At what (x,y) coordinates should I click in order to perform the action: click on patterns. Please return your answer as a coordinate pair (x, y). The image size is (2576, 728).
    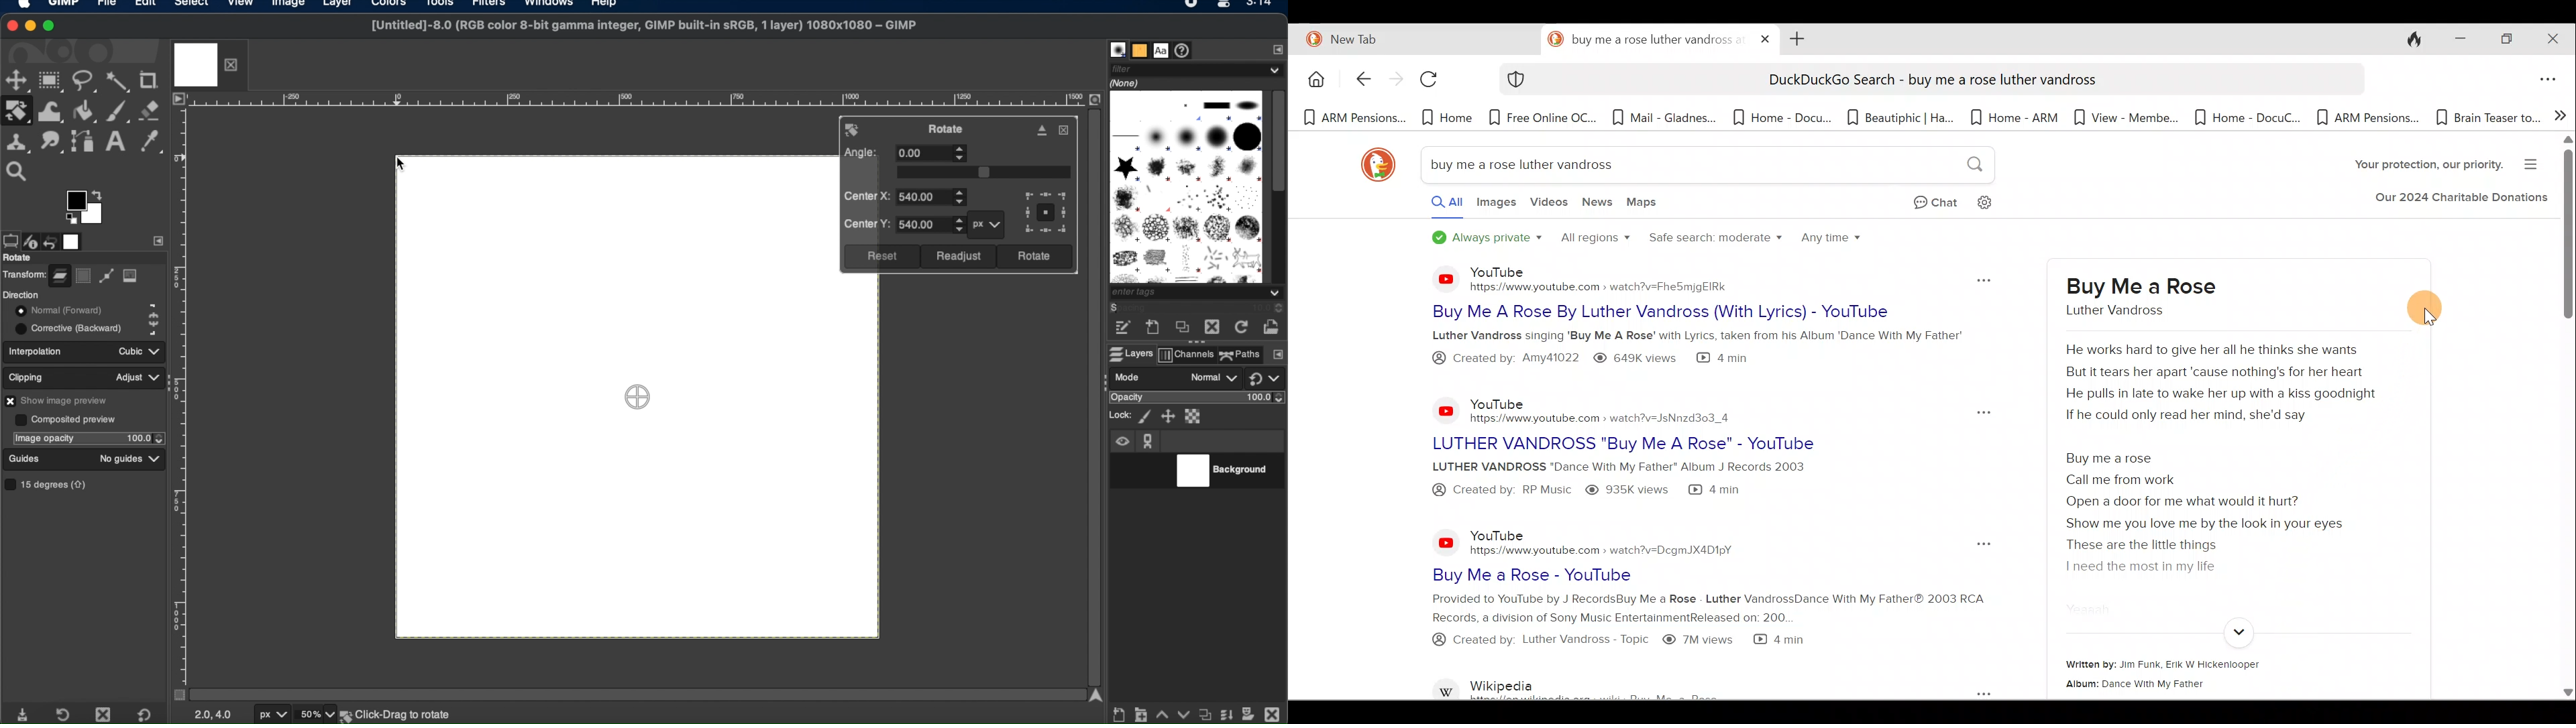
    Looking at the image, I should click on (1139, 50).